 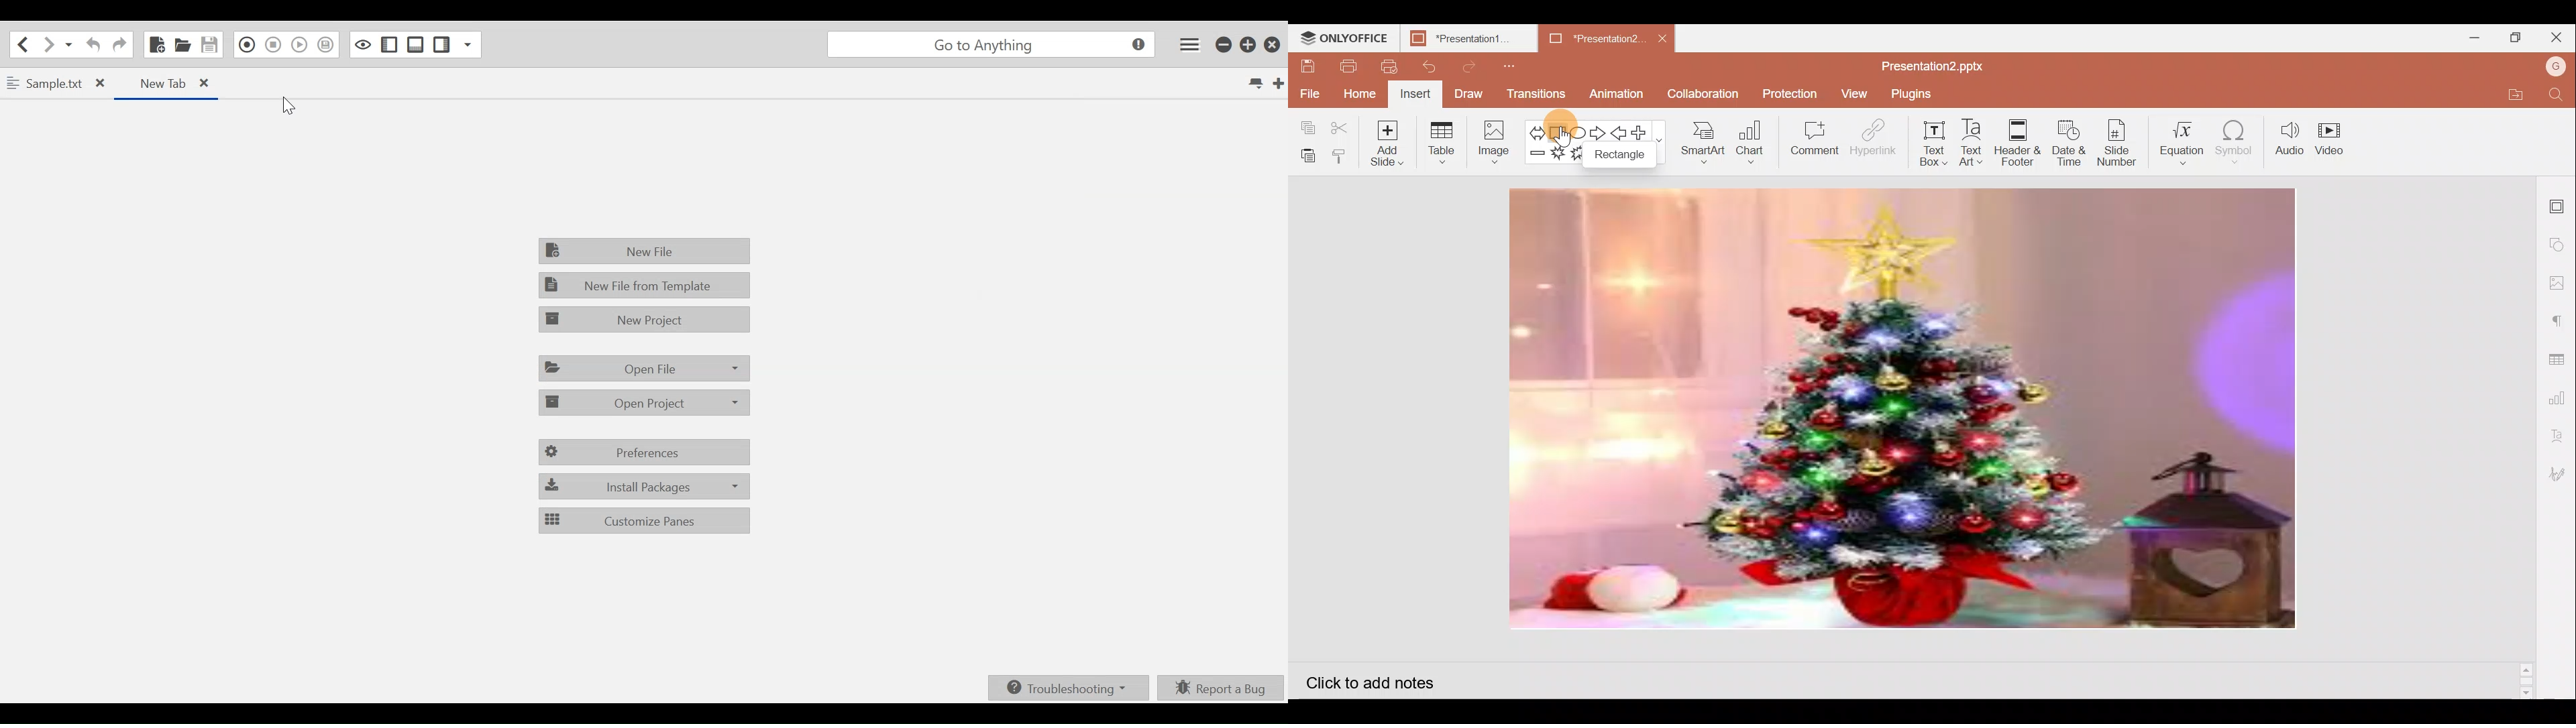 What do you see at coordinates (1558, 156) in the screenshot?
I see `Explosion 1` at bounding box center [1558, 156].